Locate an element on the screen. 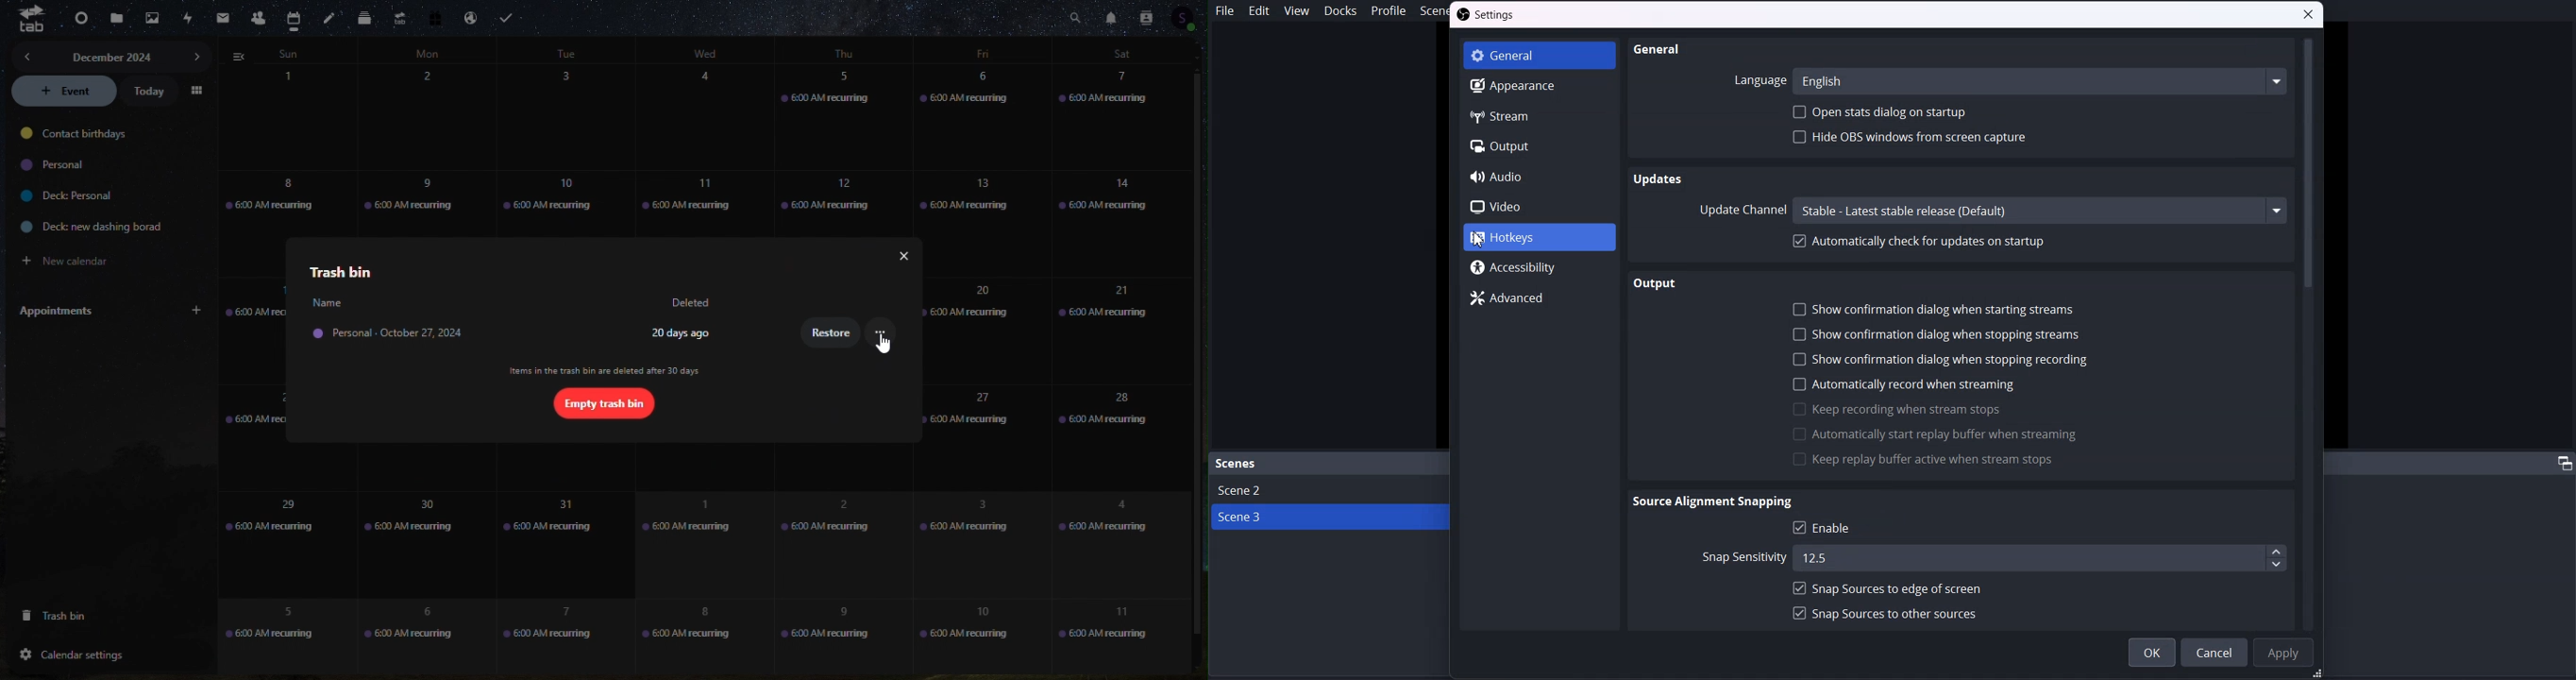 This screenshot has height=700, width=2576. 6 is located at coordinates (411, 632).